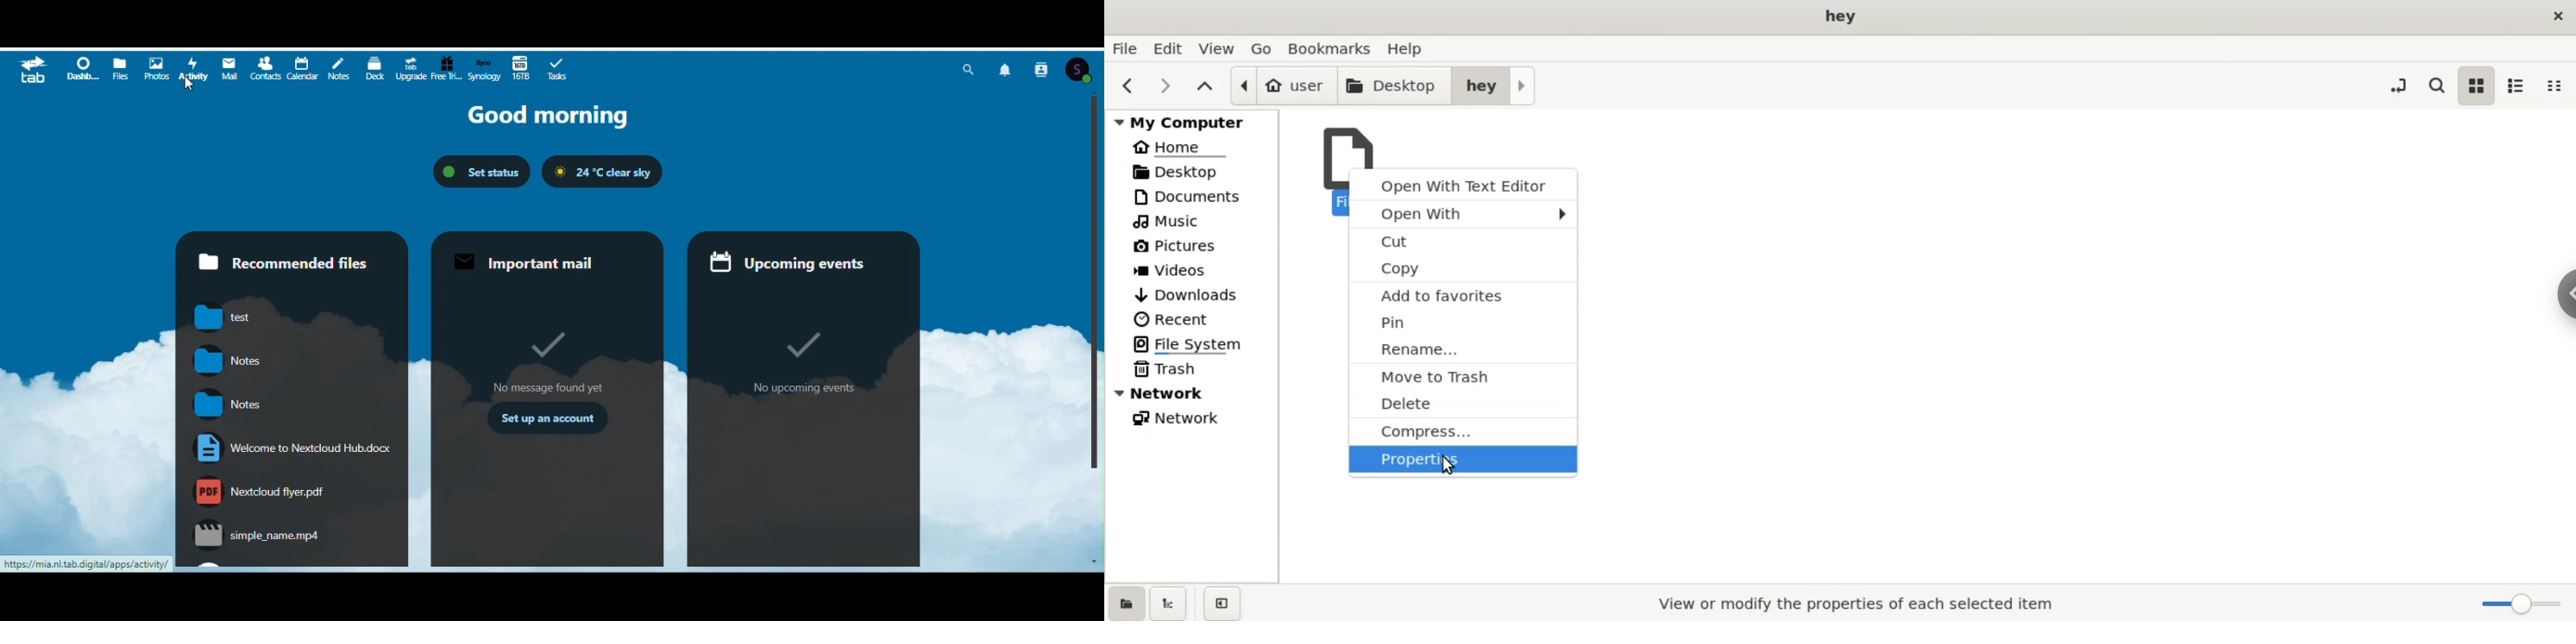  What do you see at coordinates (120, 70) in the screenshot?
I see `Files` at bounding box center [120, 70].